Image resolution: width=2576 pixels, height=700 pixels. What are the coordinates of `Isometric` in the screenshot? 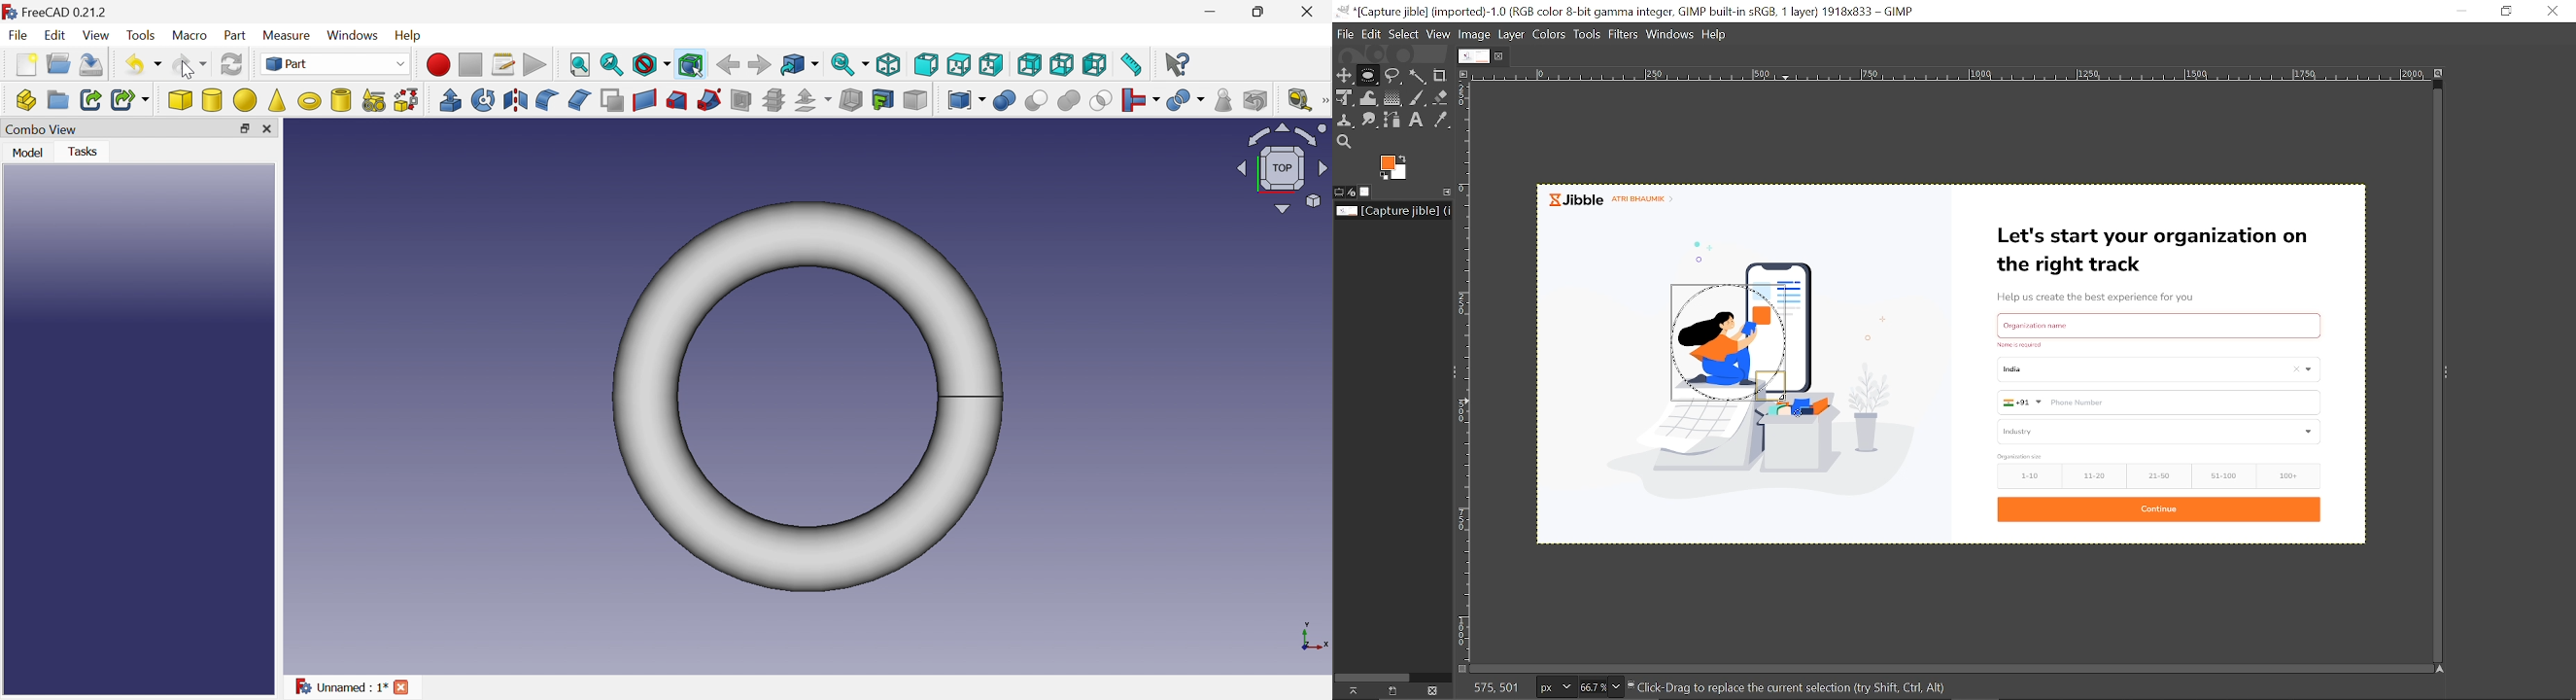 It's located at (889, 65).